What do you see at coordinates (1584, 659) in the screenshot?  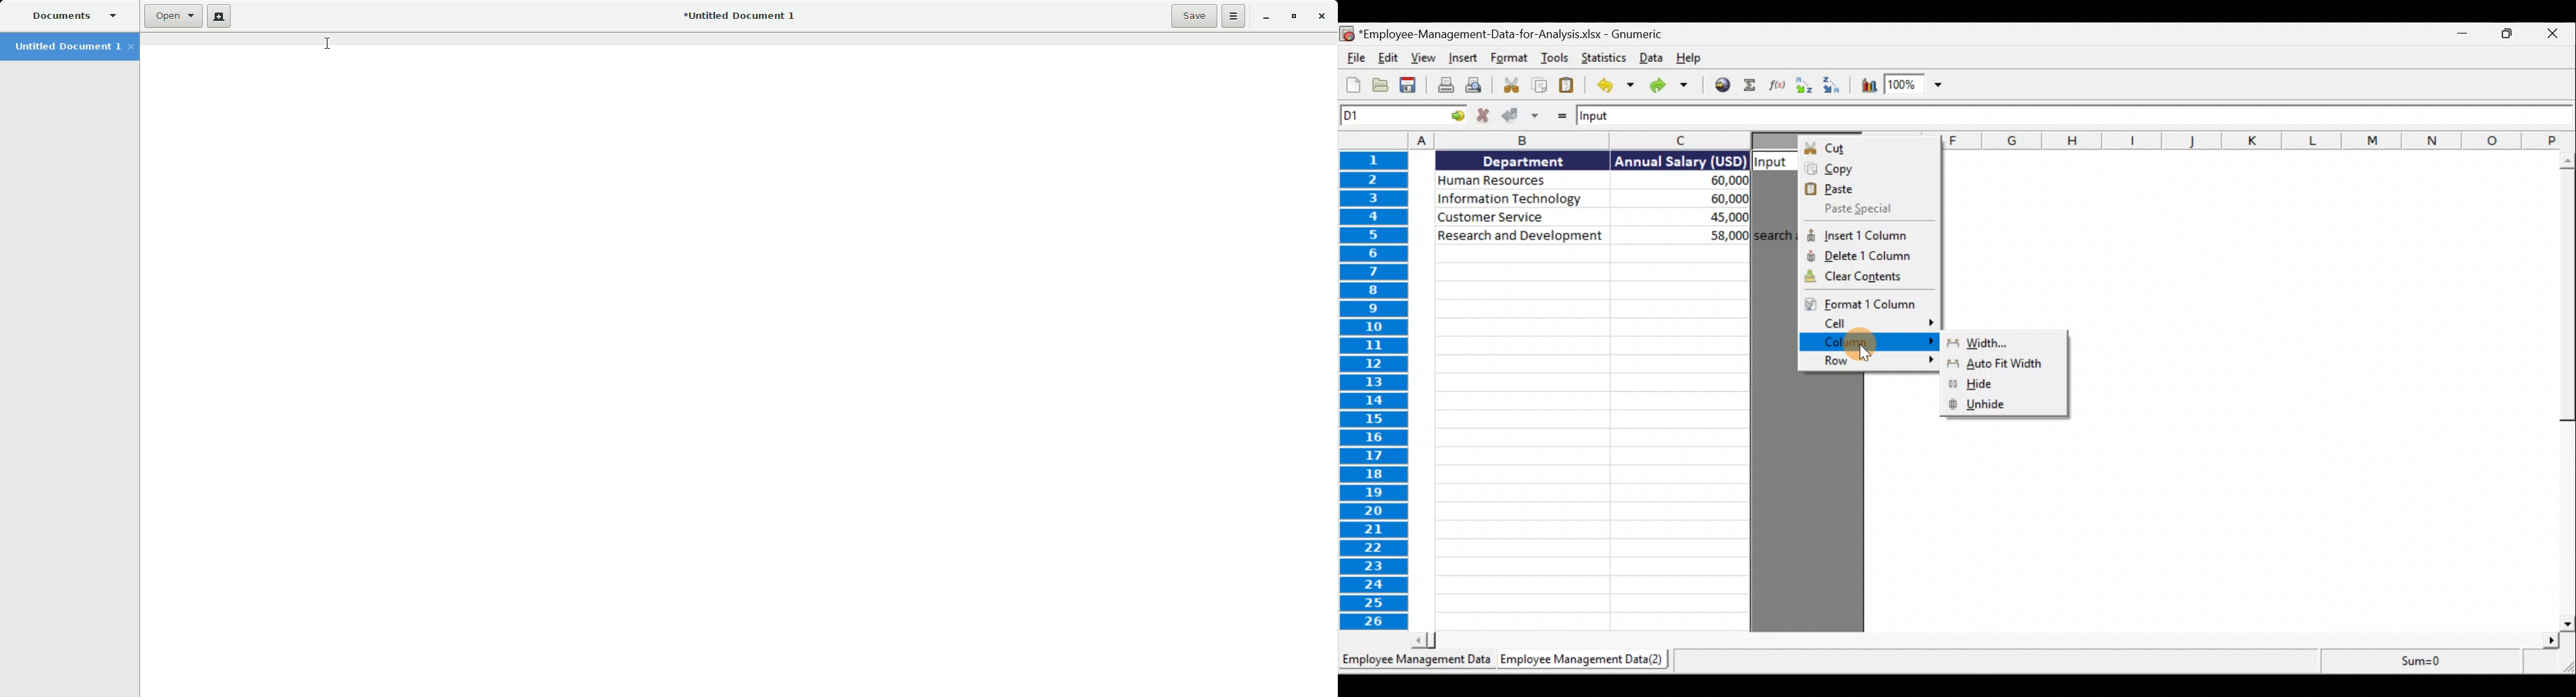 I see `Sheet 2` at bounding box center [1584, 659].